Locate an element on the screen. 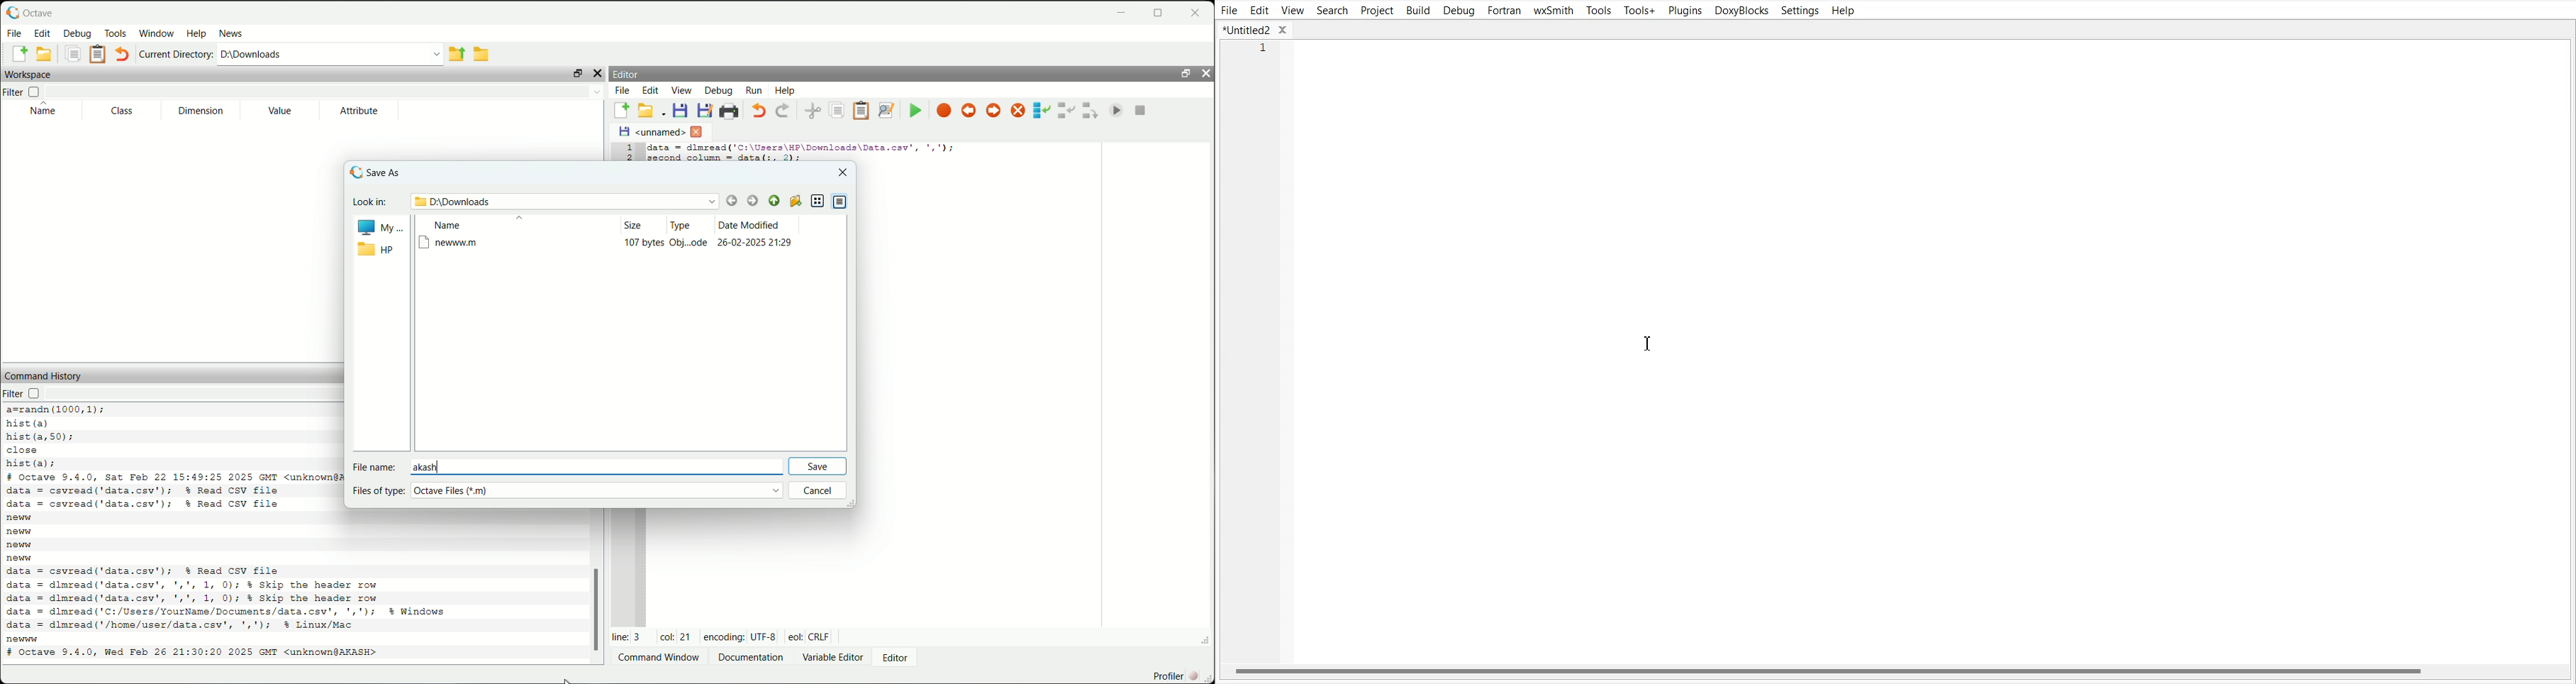 The height and width of the screenshot is (700, 2576). DoxyBlocks is located at coordinates (1741, 10).